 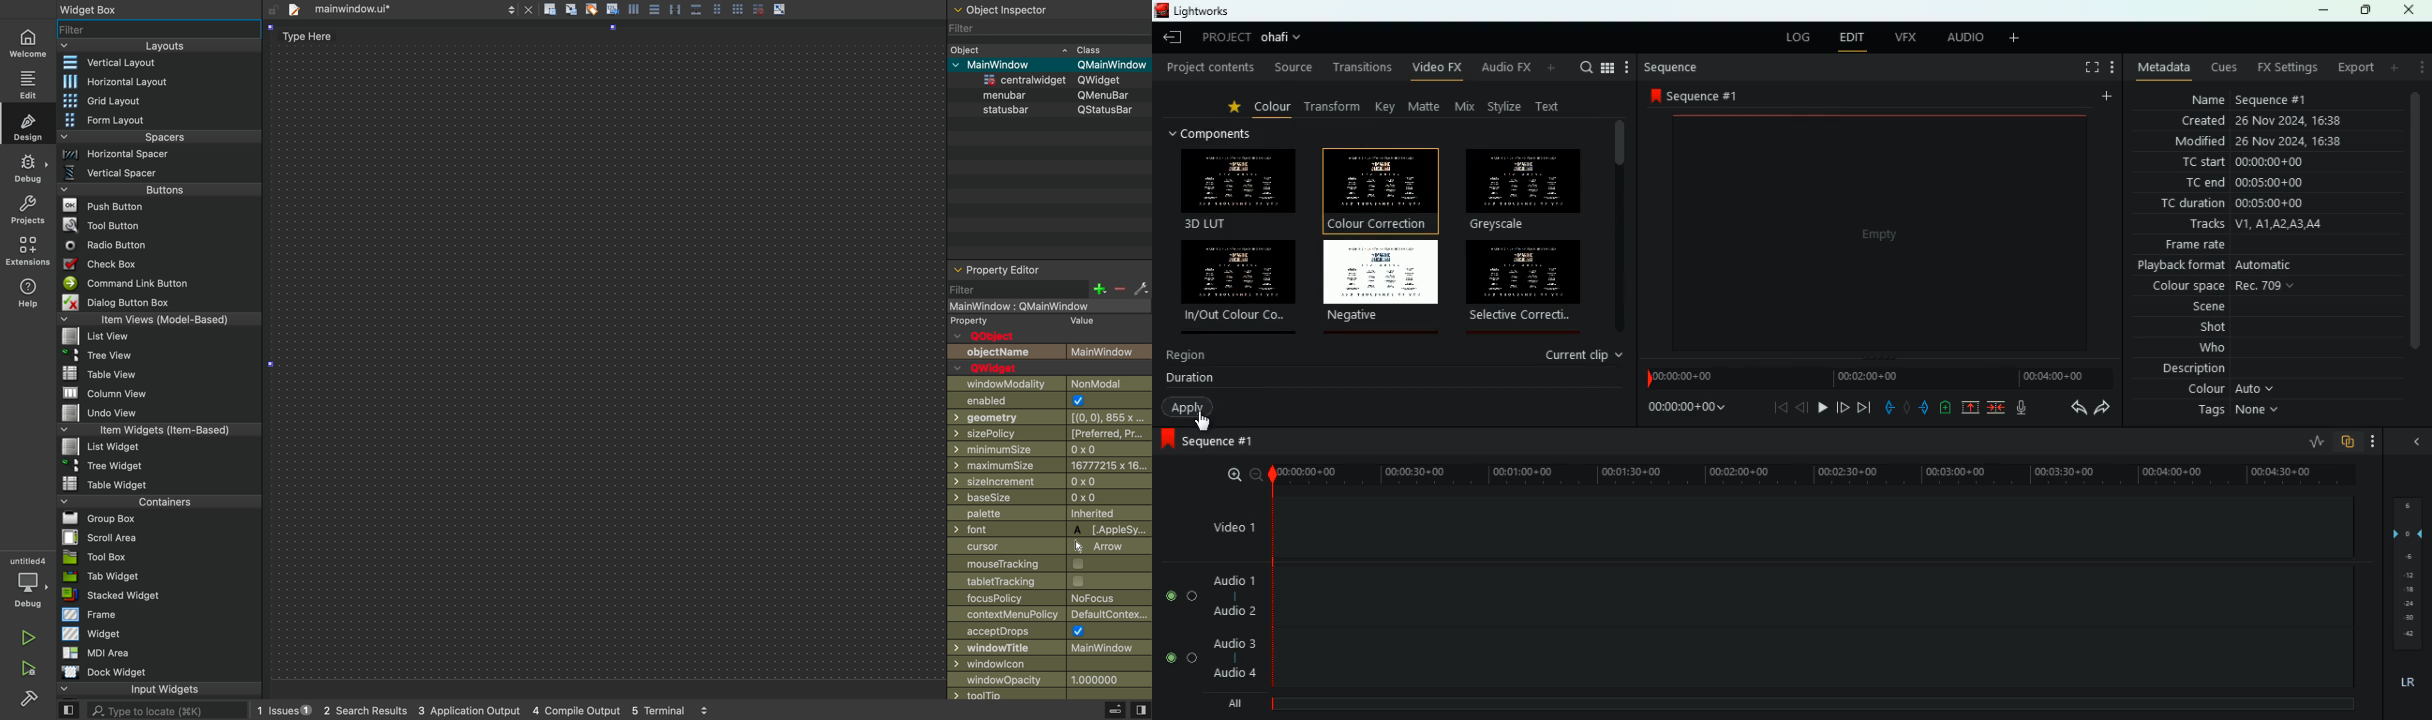 What do you see at coordinates (1923, 407) in the screenshot?
I see `front` at bounding box center [1923, 407].